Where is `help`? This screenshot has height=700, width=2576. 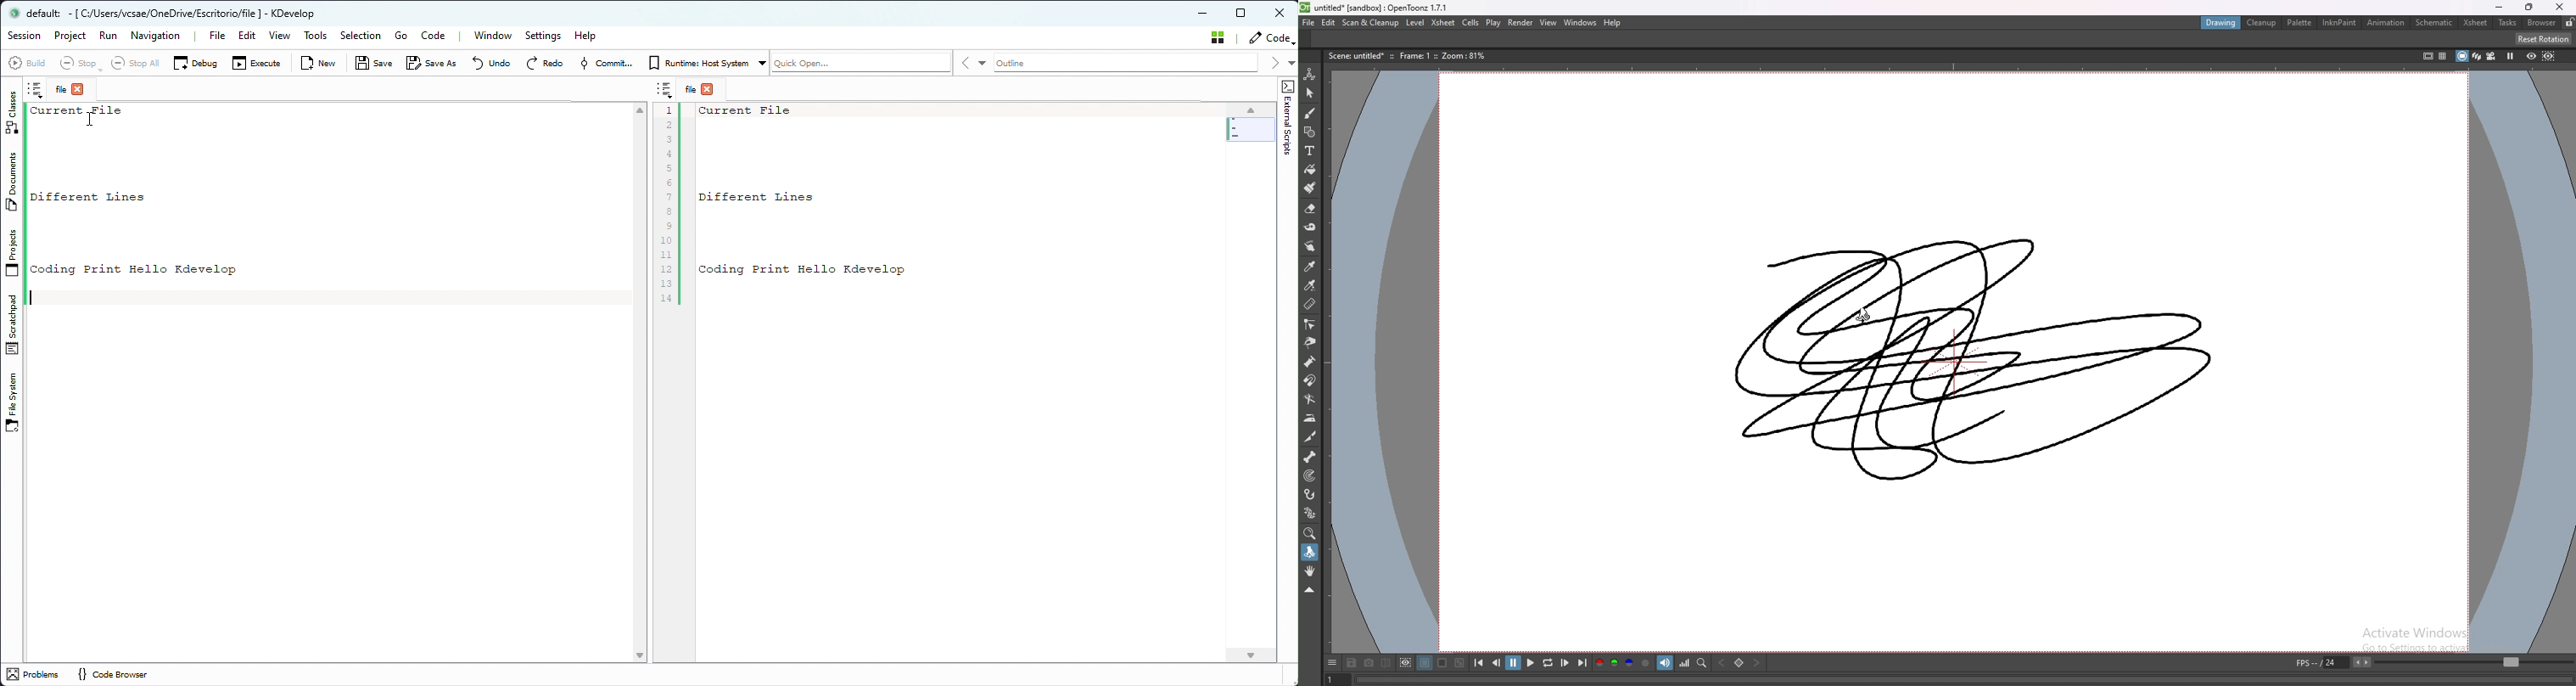
help is located at coordinates (1613, 23).